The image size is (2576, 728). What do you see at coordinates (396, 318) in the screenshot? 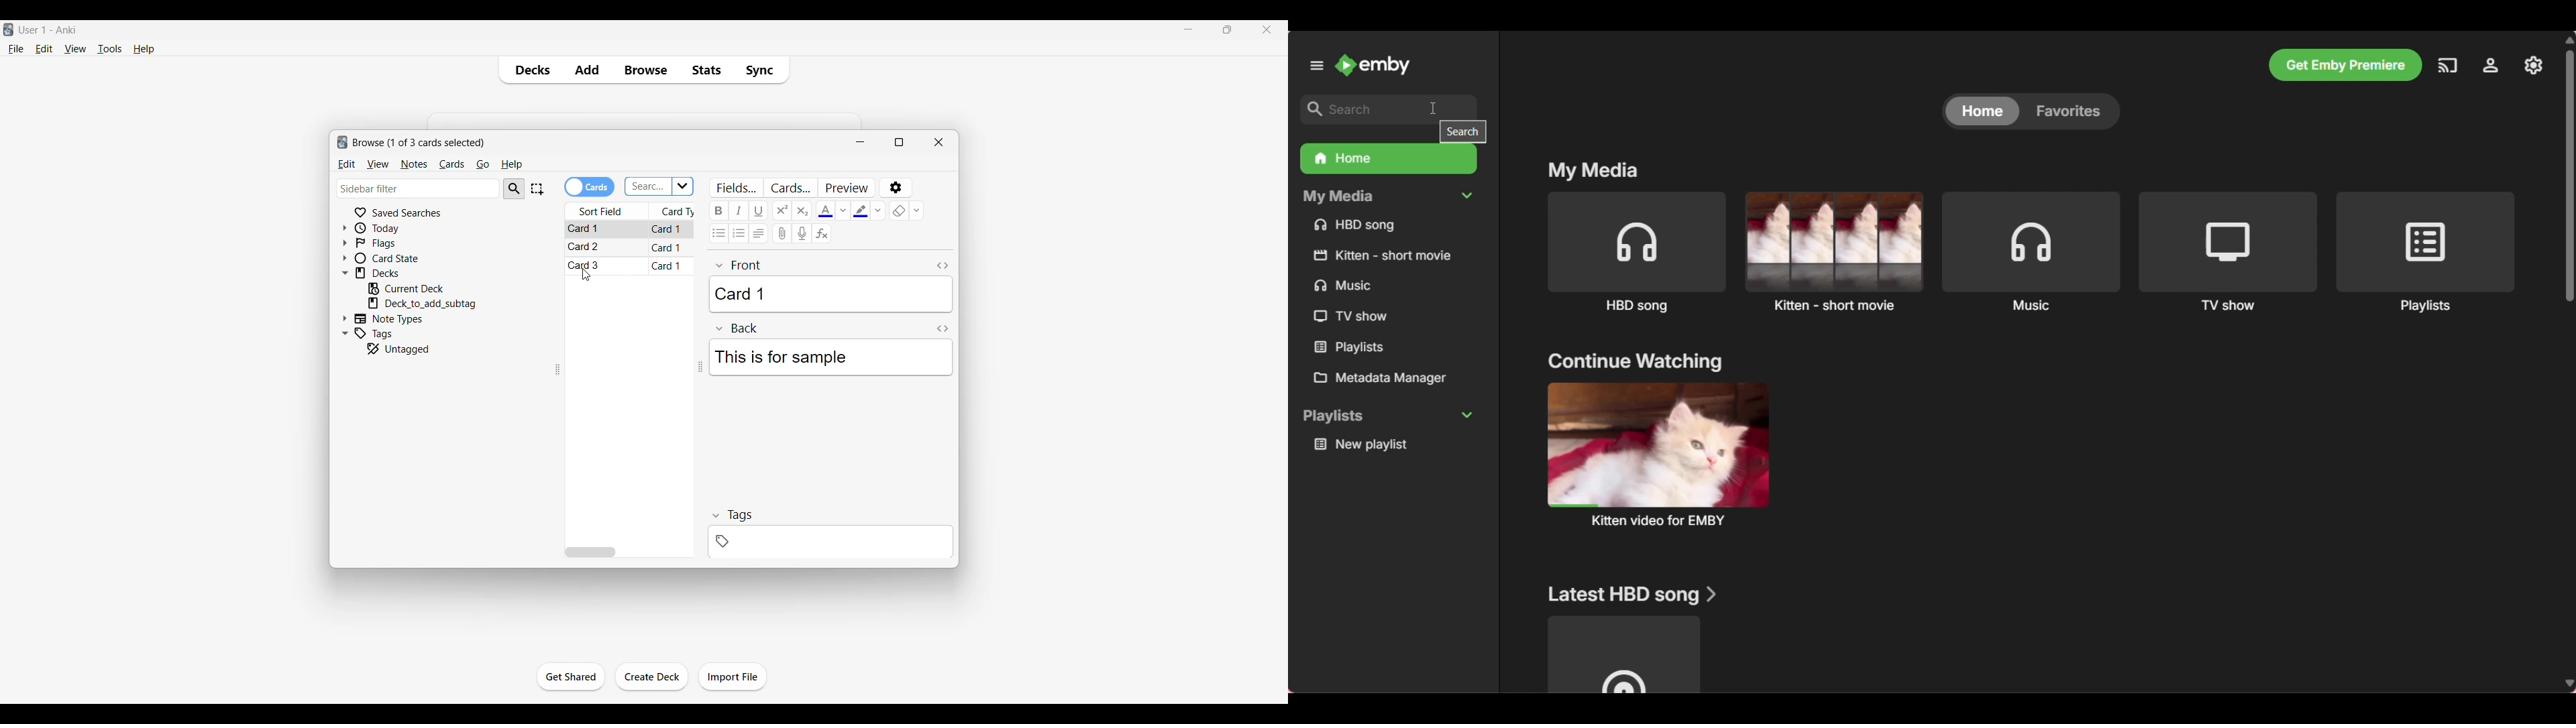
I see `Click to go to Note types` at bounding box center [396, 318].